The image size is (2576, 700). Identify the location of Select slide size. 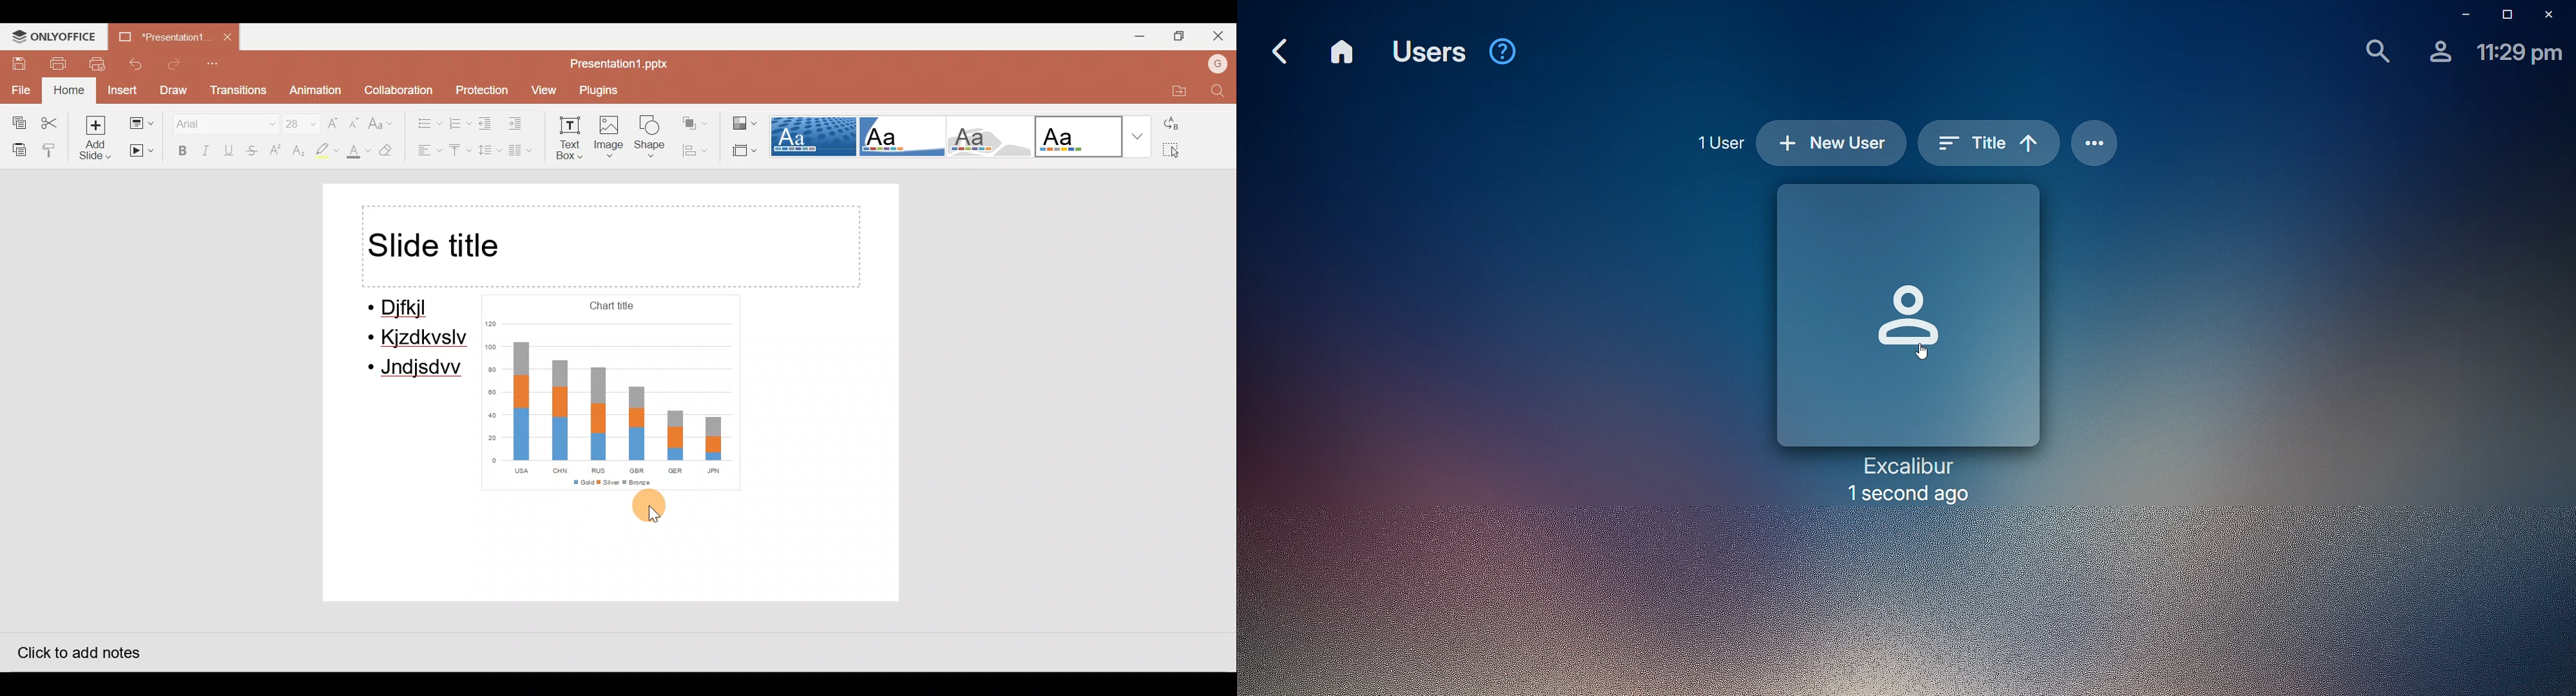
(742, 151).